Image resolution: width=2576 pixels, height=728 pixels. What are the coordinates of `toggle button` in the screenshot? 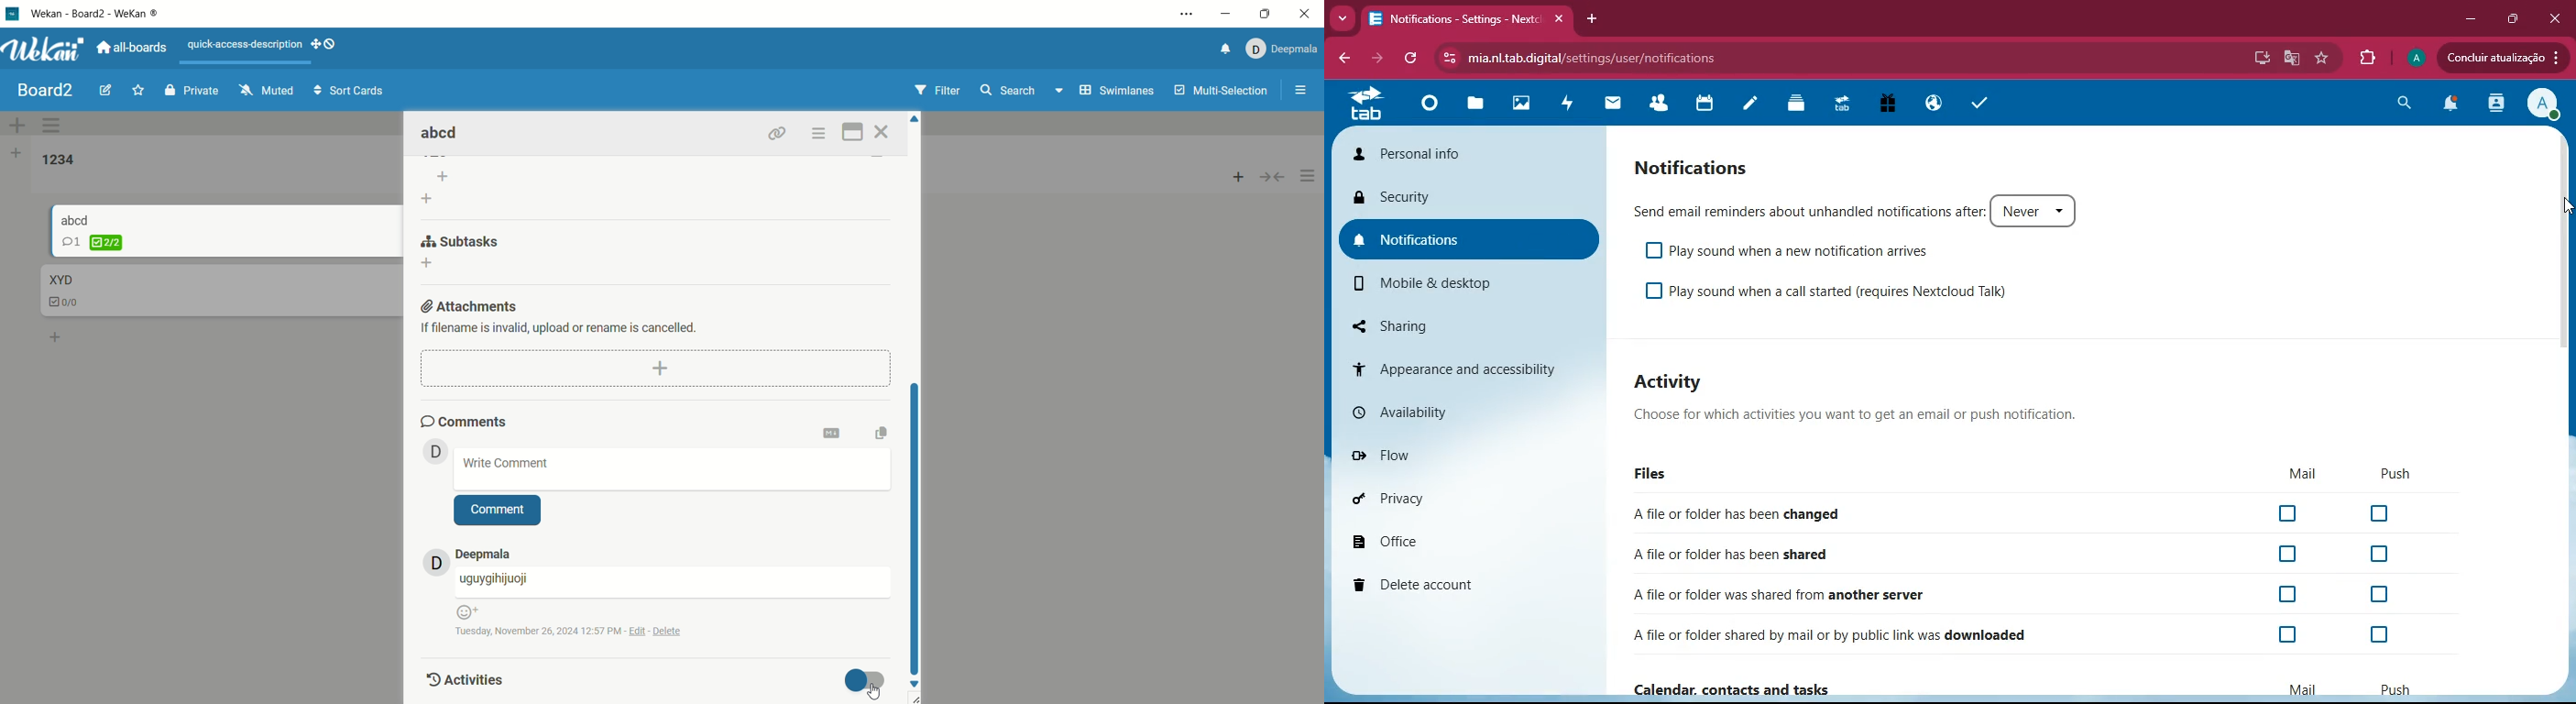 It's located at (869, 681).